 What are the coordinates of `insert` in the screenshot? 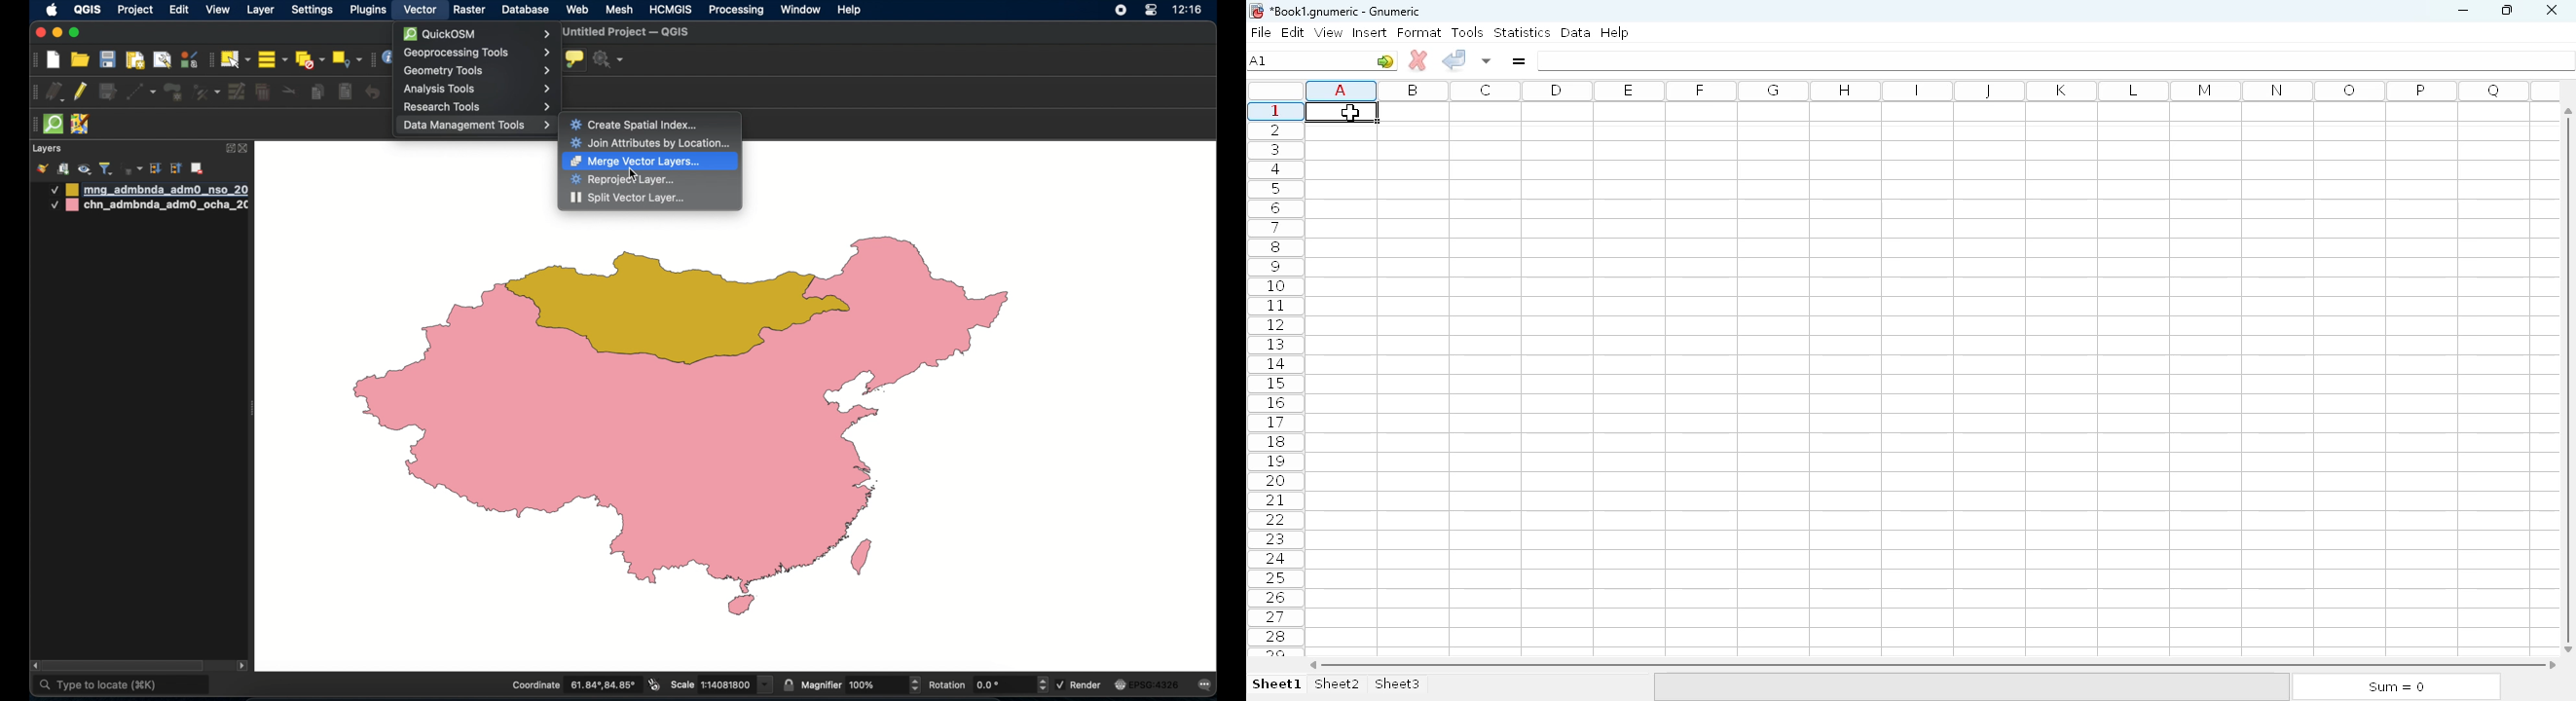 It's located at (1370, 32).